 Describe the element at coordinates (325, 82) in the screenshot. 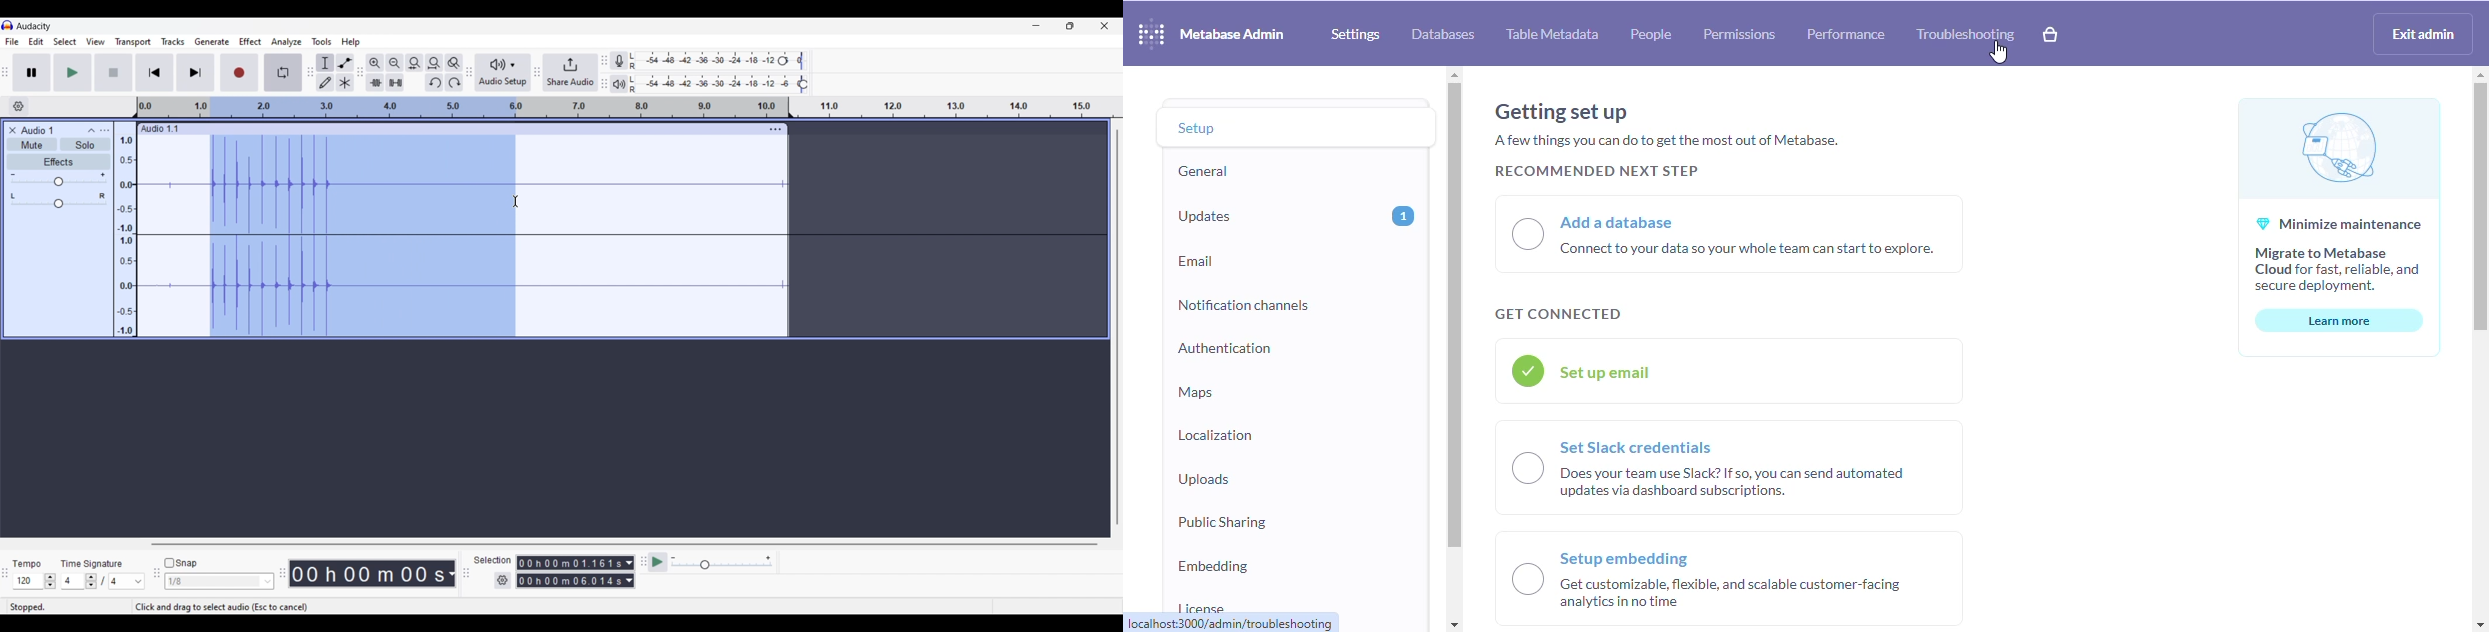

I see `Draw tool` at that location.